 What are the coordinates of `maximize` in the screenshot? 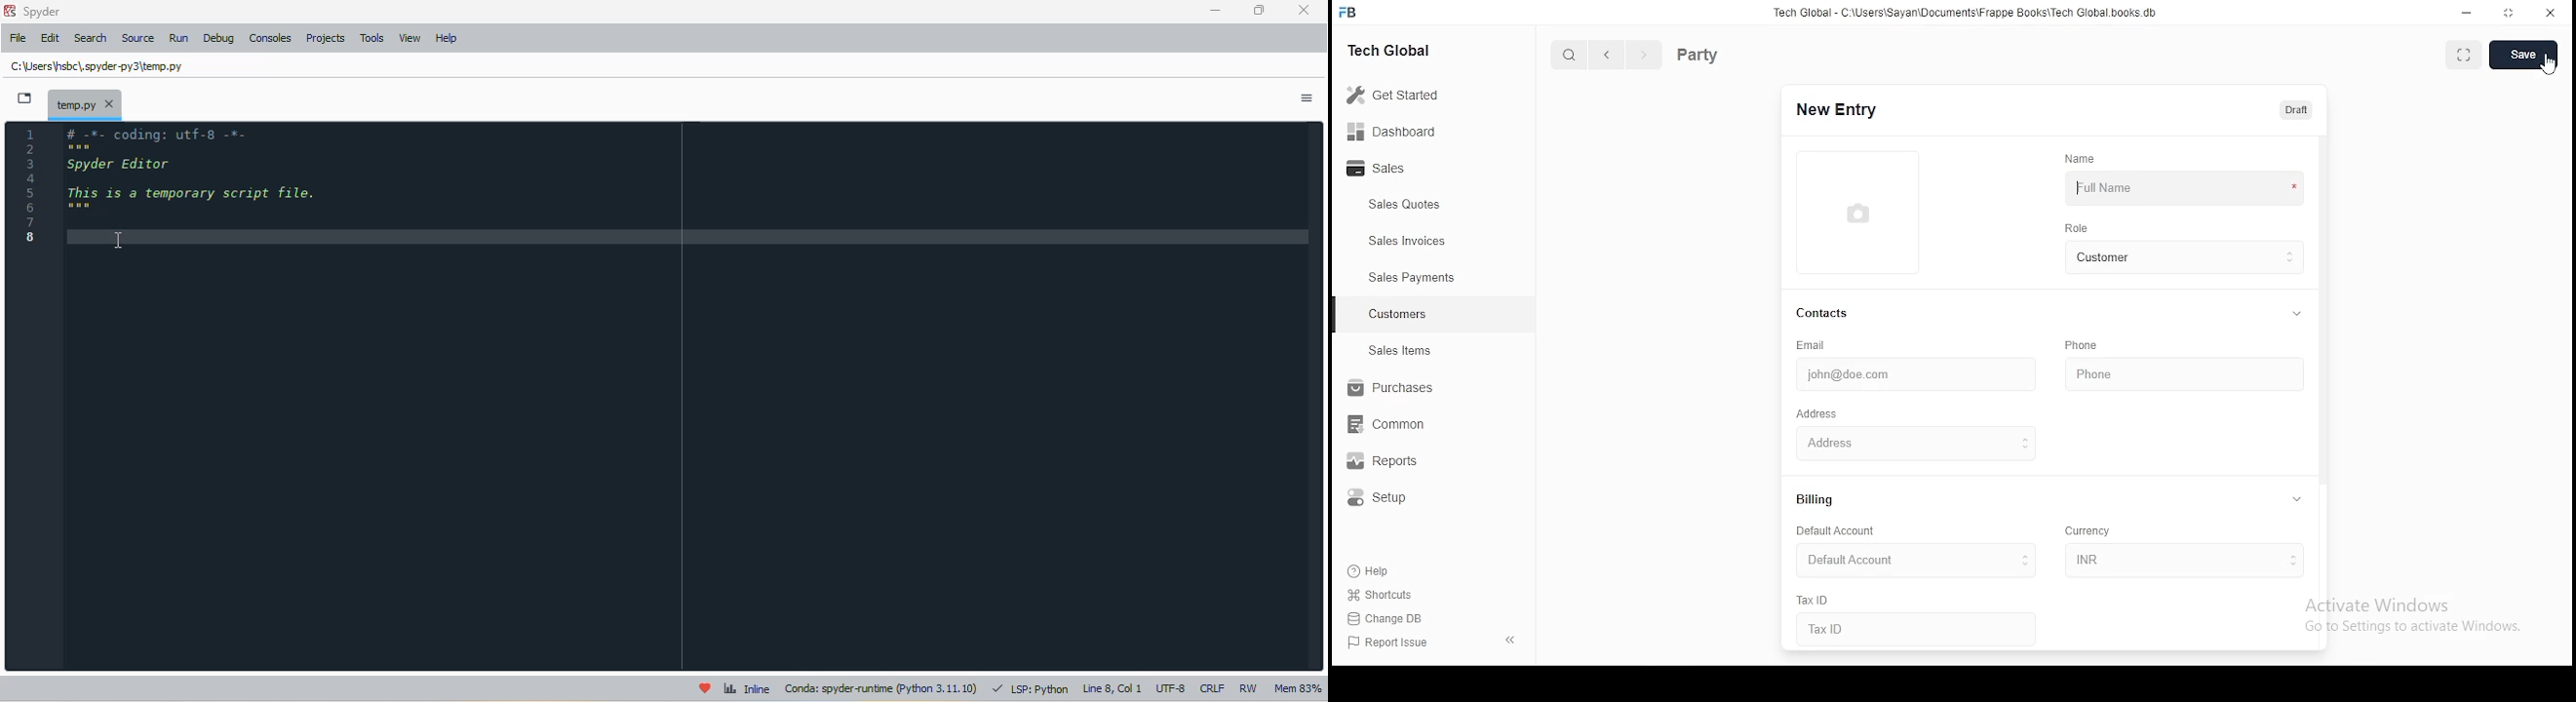 It's located at (1260, 10).